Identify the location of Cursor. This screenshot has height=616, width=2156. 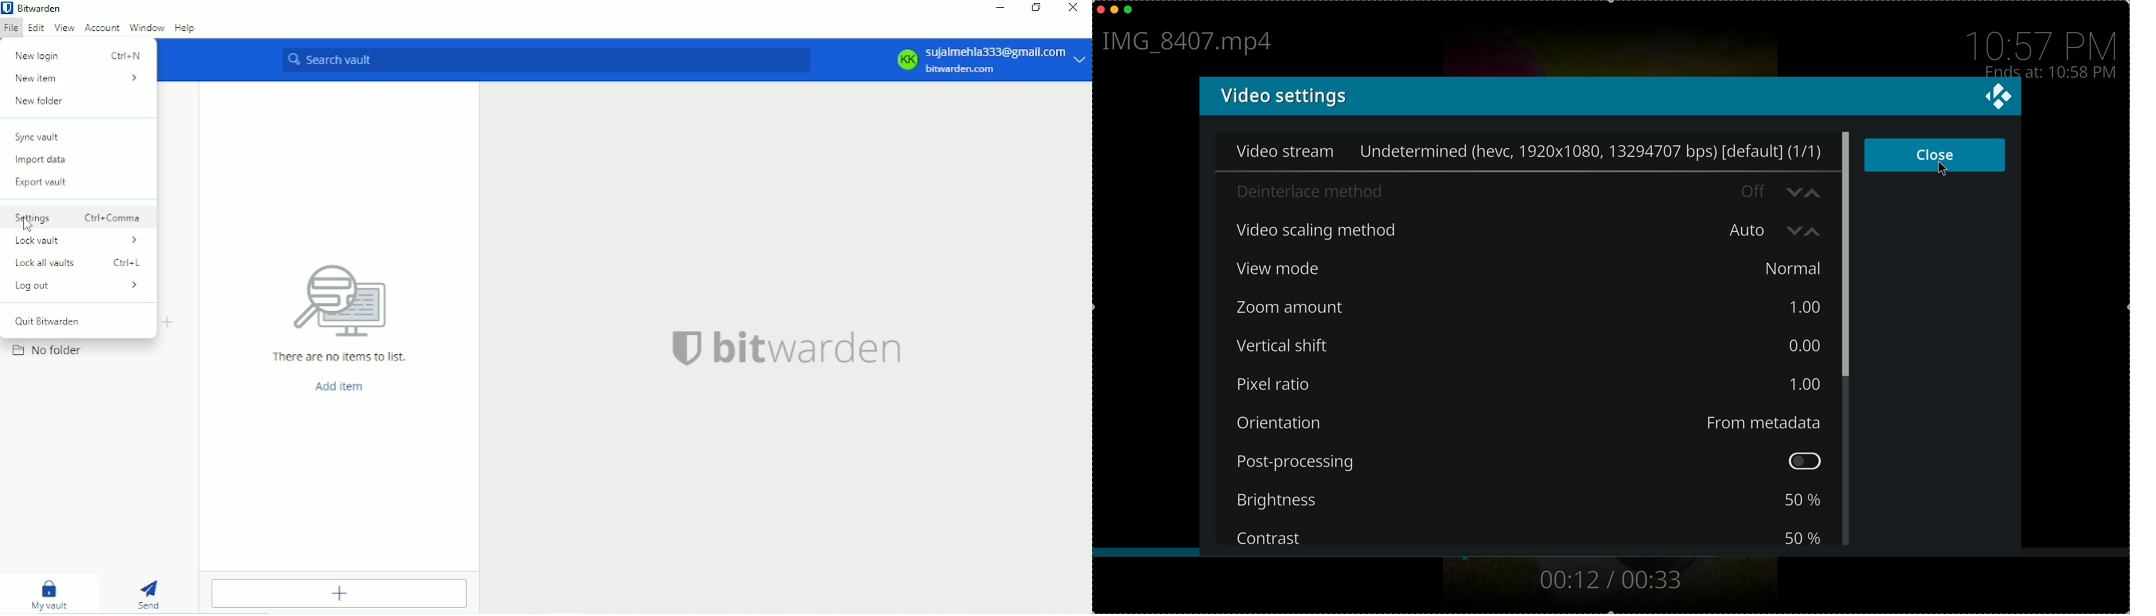
(1943, 169).